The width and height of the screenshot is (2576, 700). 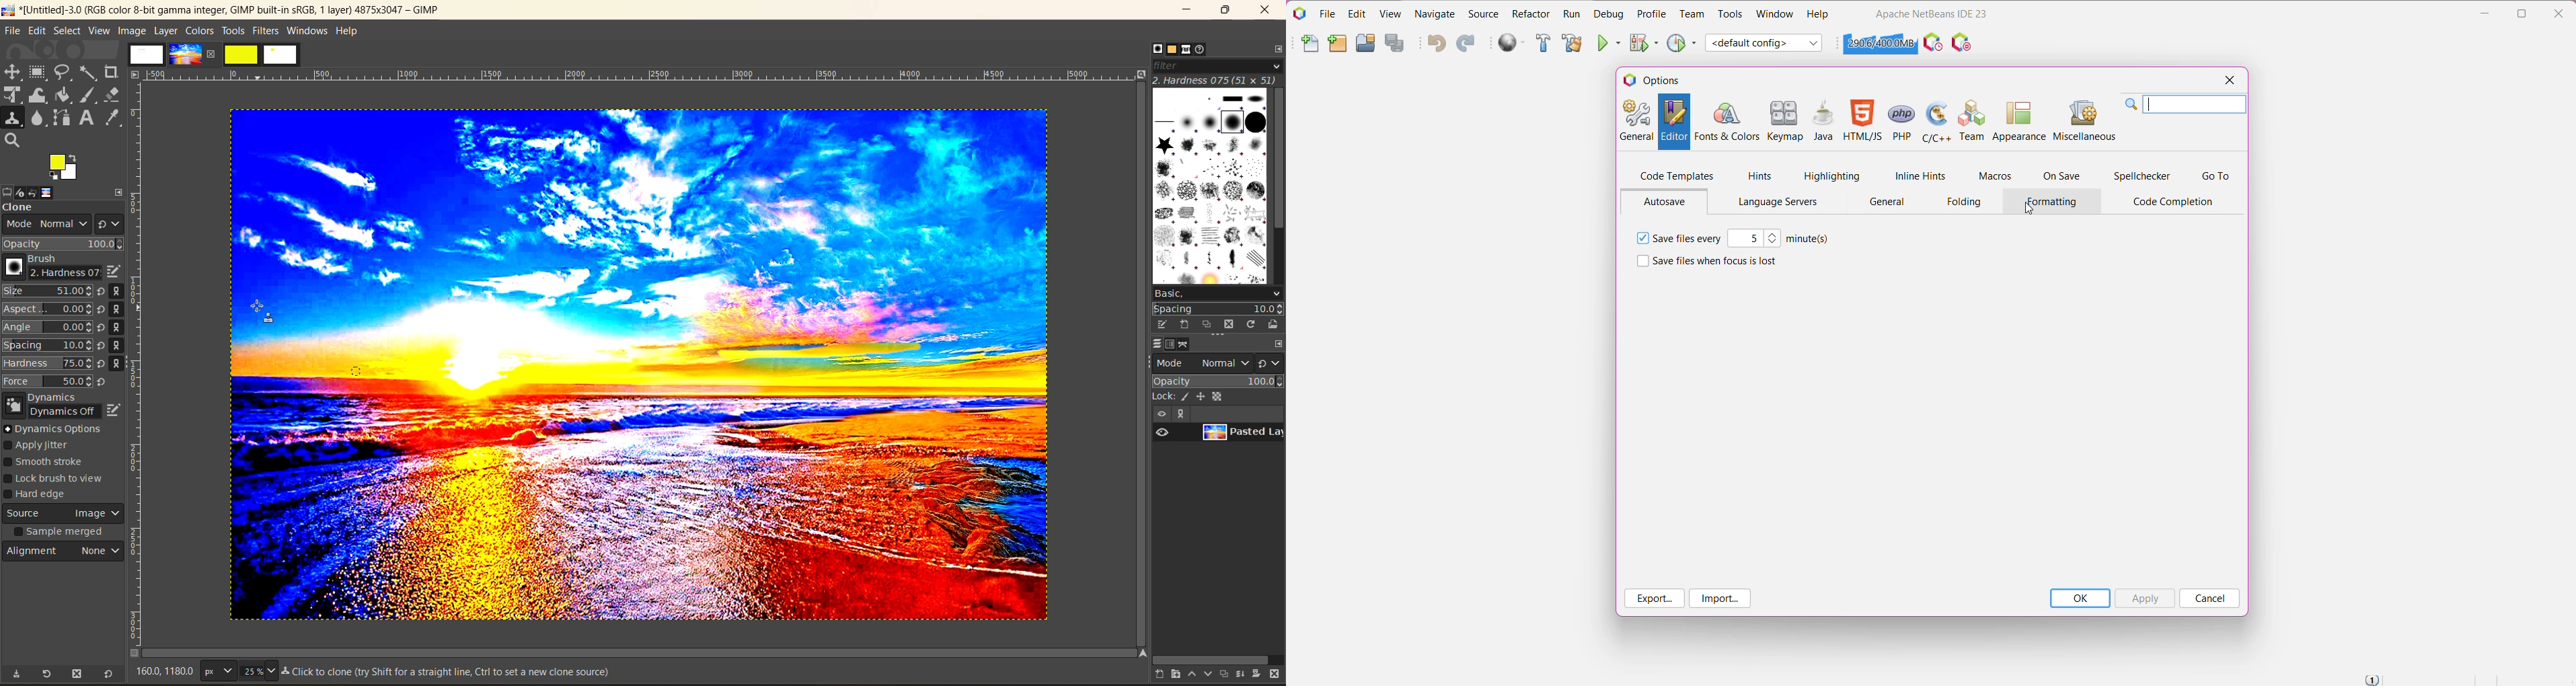 What do you see at coordinates (1190, 10) in the screenshot?
I see `minimize` at bounding box center [1190, 10].